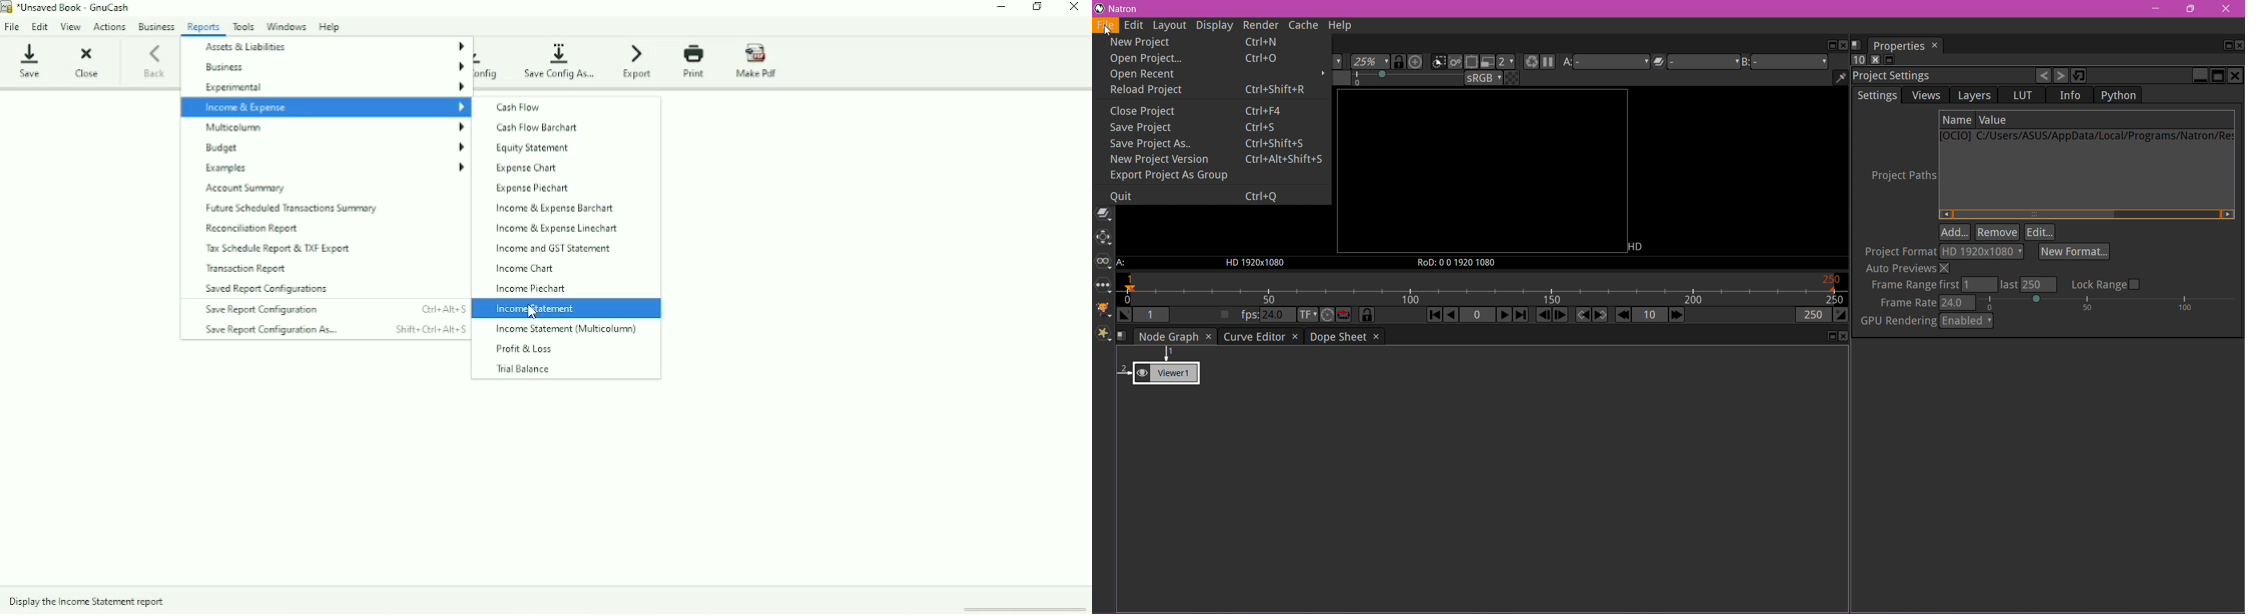 The width and height of the screenshot is (2268, 616). What do you see at coordinates (245, 25) in the screenshot?
I see `Tools` at bounding box center [245, 25].